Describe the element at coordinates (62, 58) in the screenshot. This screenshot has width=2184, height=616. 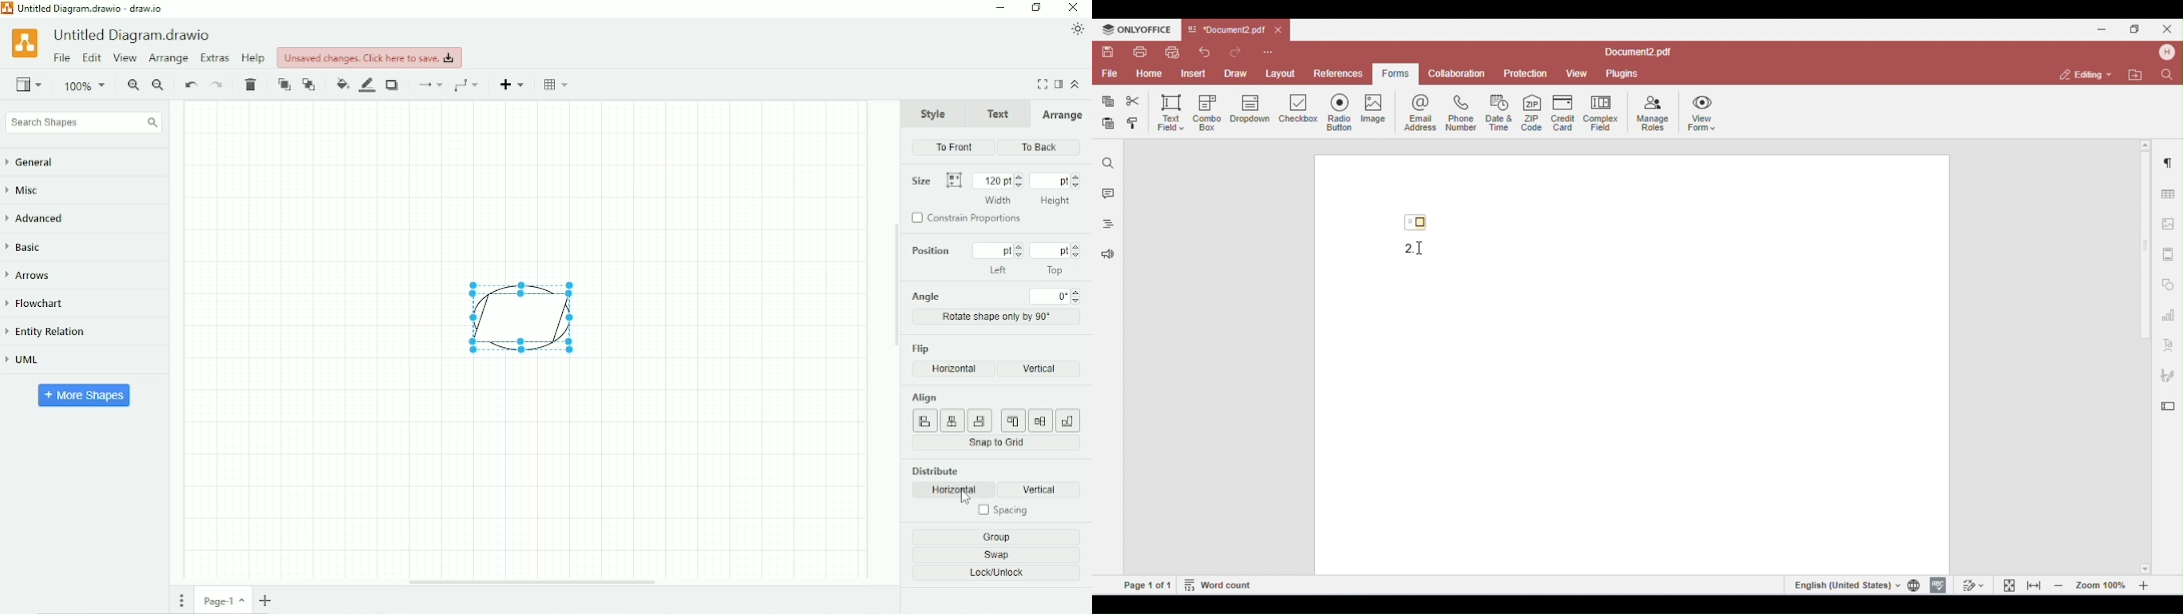
I see `File` at that location.